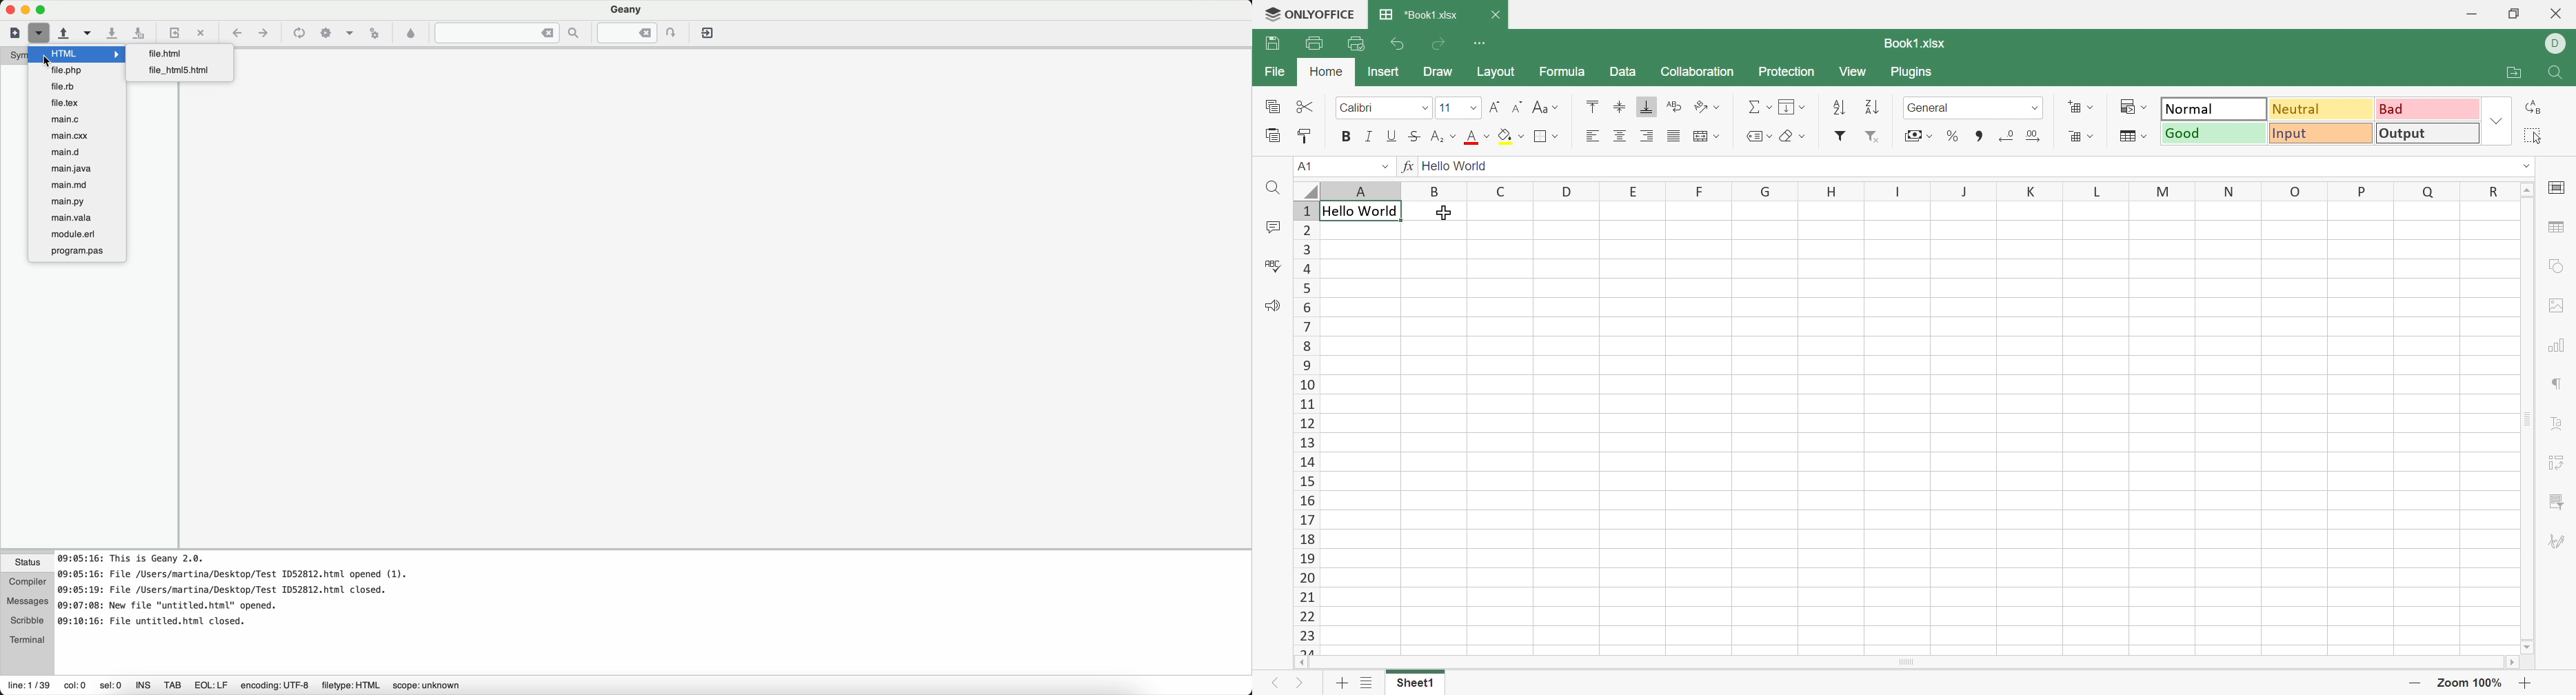 This screenshot has width=2576, height=700. Describe the element at coordinates (1273, 108) in the screenshot. I see `Copy` at that location.